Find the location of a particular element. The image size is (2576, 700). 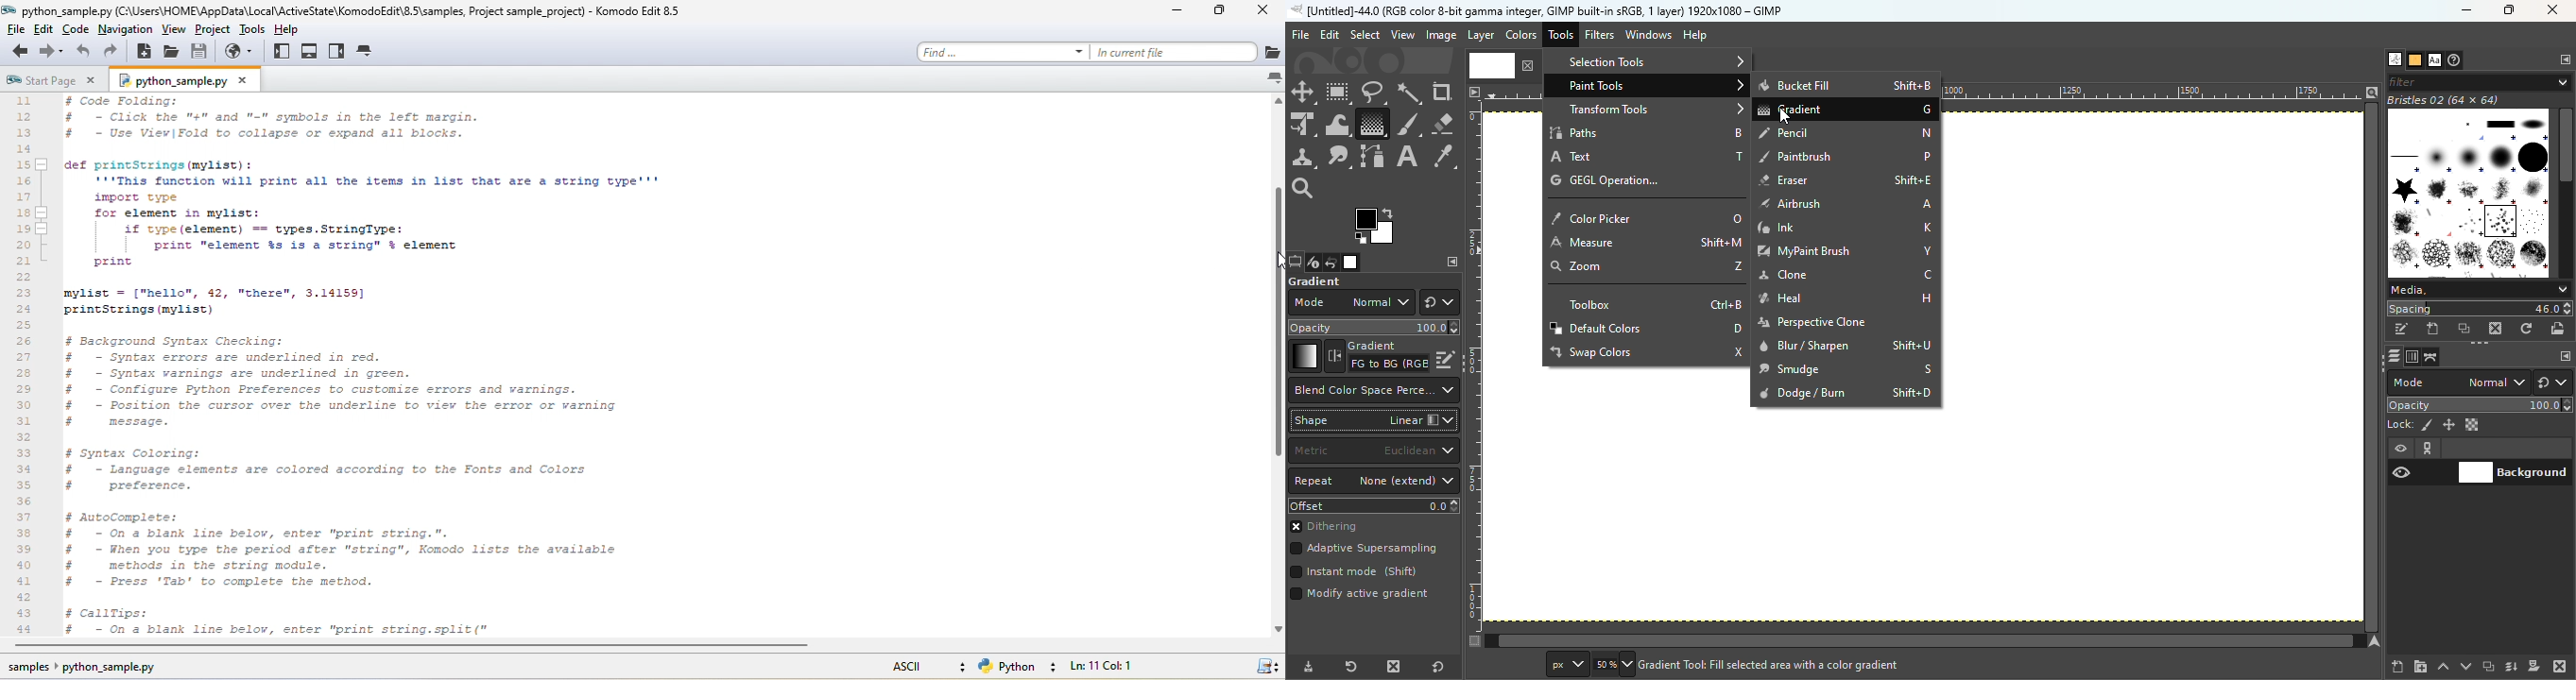

Vertical scroll bar is located at coordinates (1915, 641).